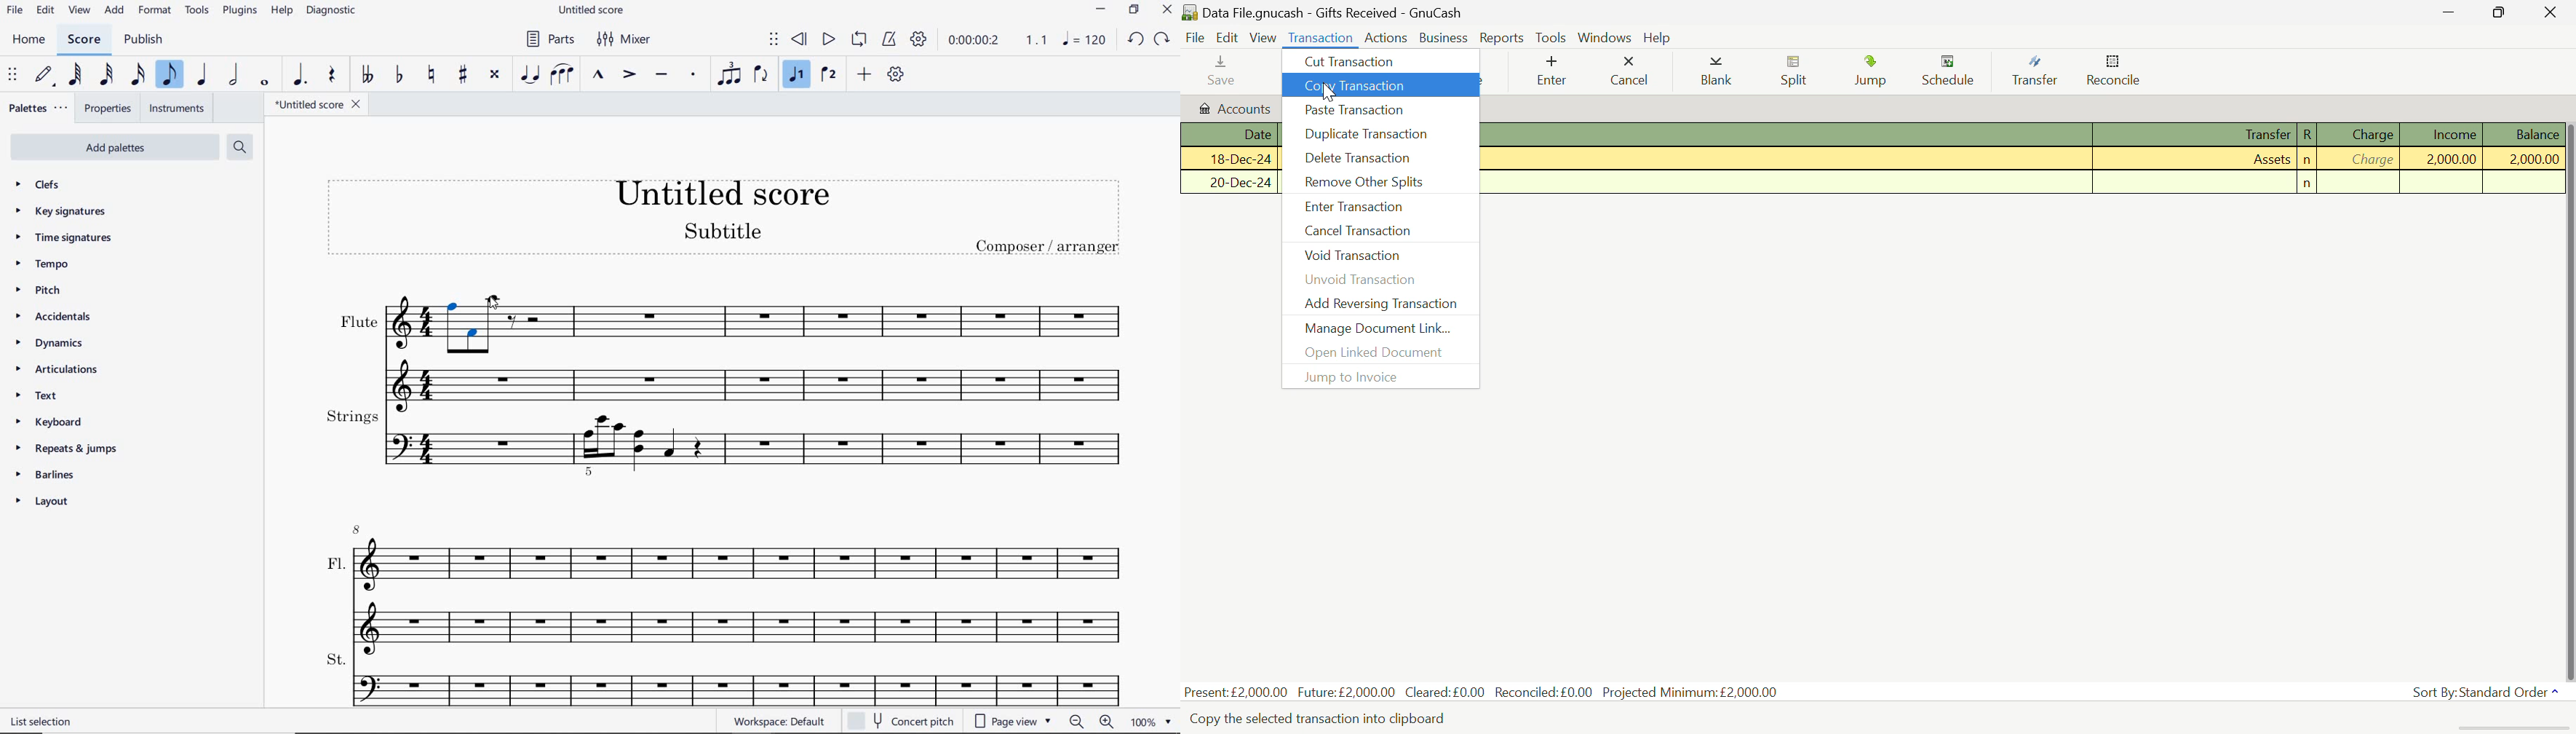 The width and height of the screenshot is (2576, 756). Describe the element at coordinates (1546, 690) in the screenshot. I see `Reconciled` at that location.